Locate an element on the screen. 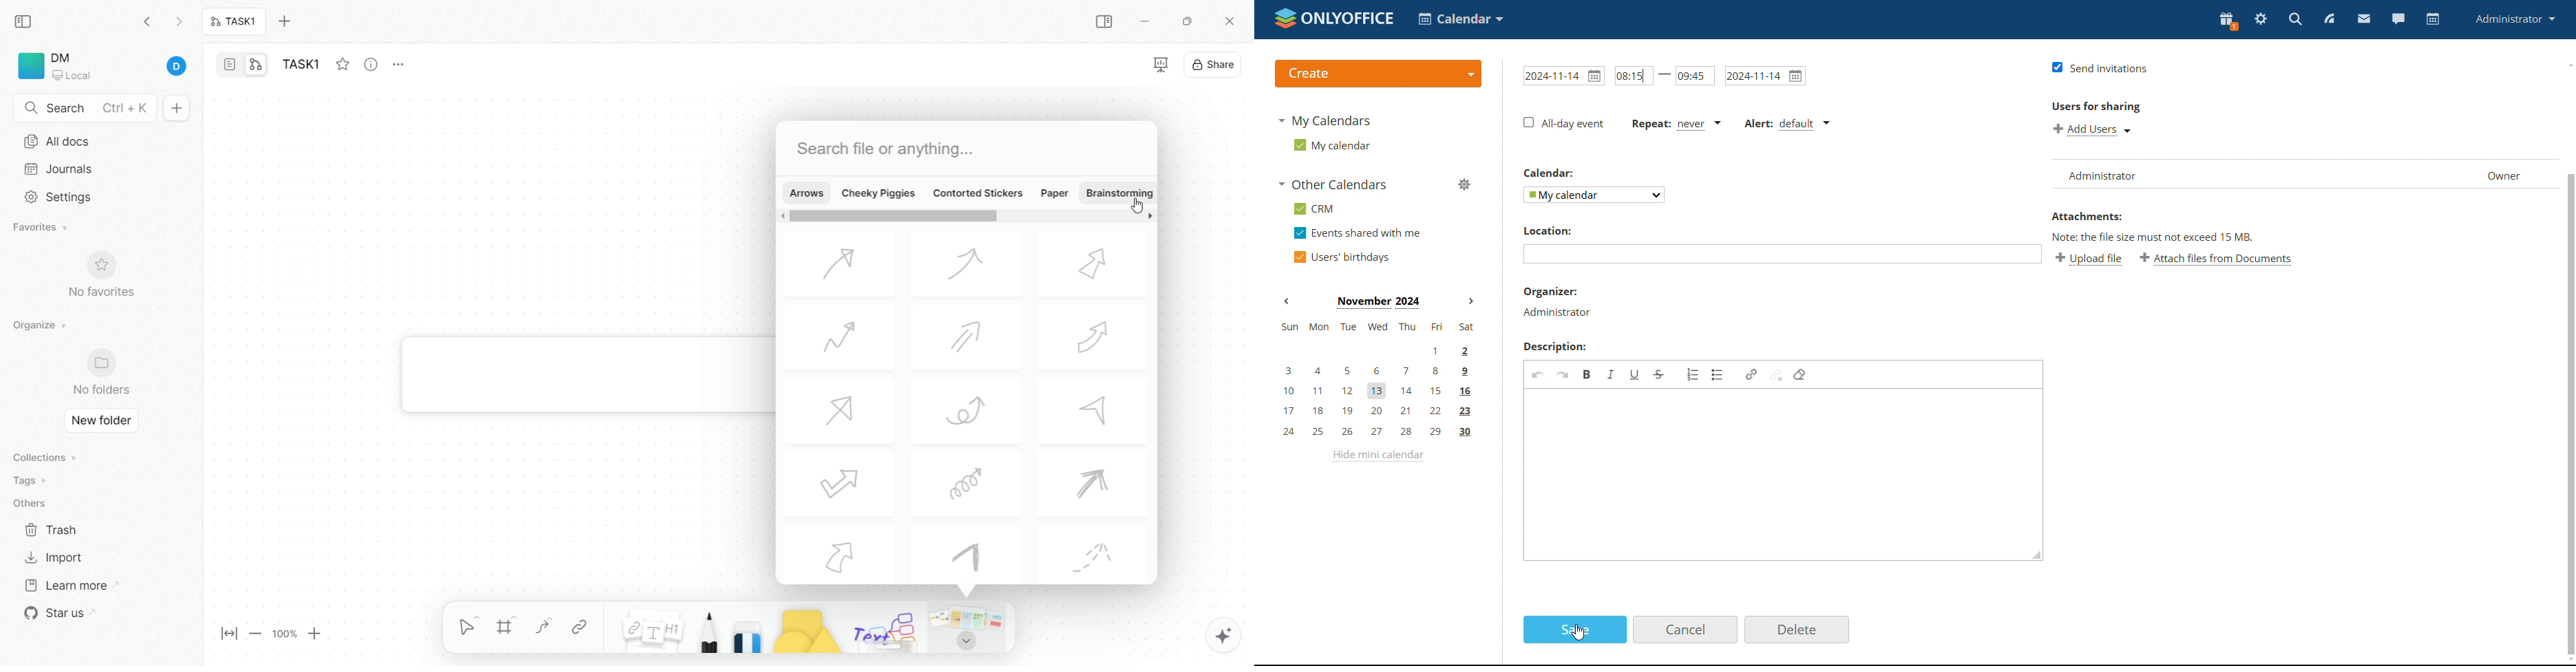  link is located at coordinates (579, 627).